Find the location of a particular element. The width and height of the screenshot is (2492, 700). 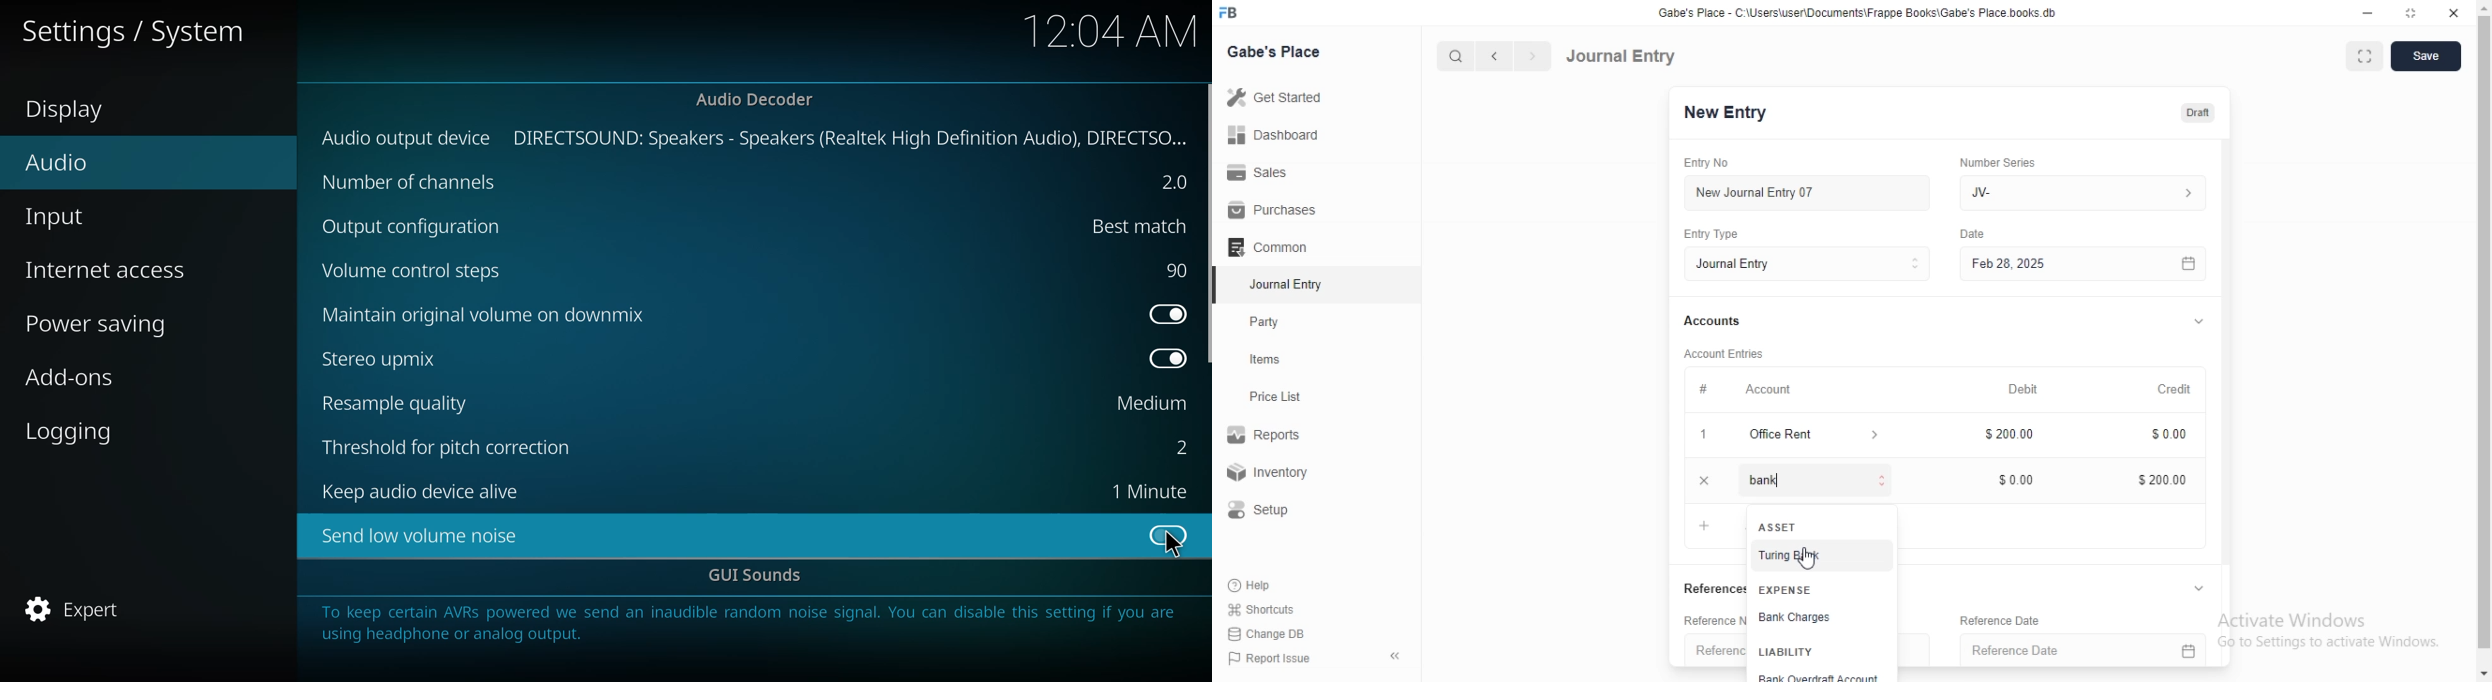

New Entry is located at coordinates (1733, 113).